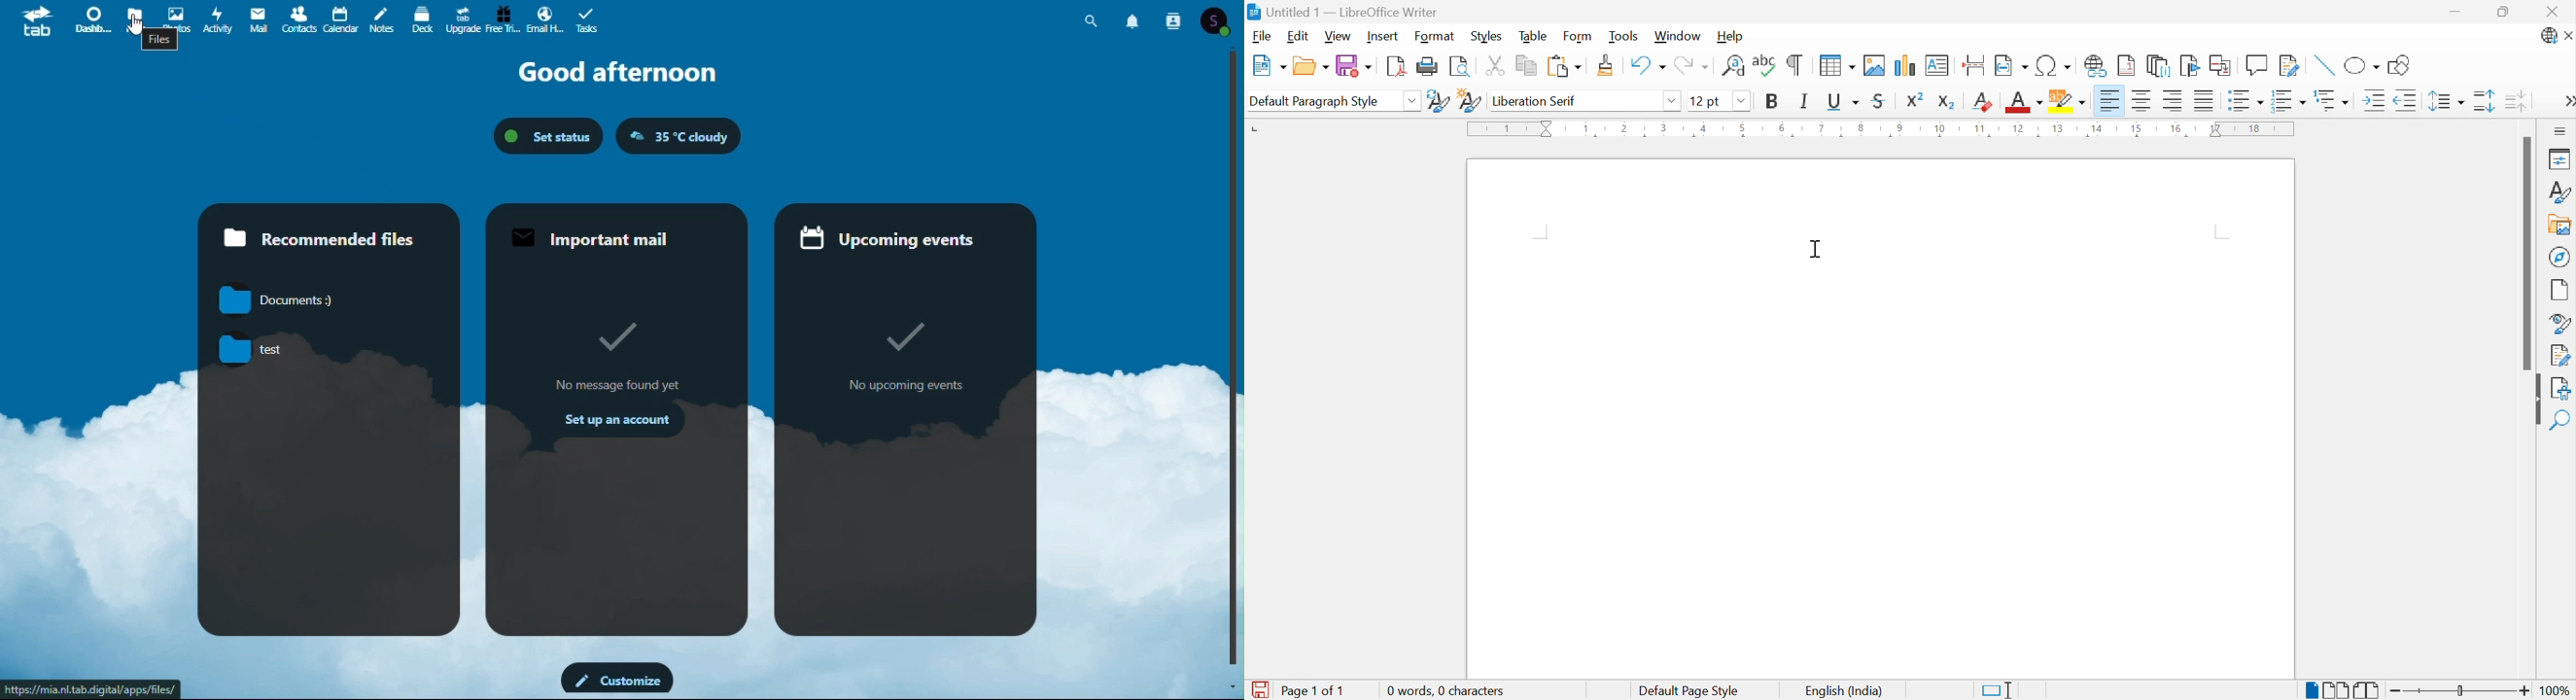 The width and height of the screenshot is (2576, 700). What do you see at coordinates (2126, 67) in the screenshot?
I see `Insert footnote` at bounding box center [2126, 67].